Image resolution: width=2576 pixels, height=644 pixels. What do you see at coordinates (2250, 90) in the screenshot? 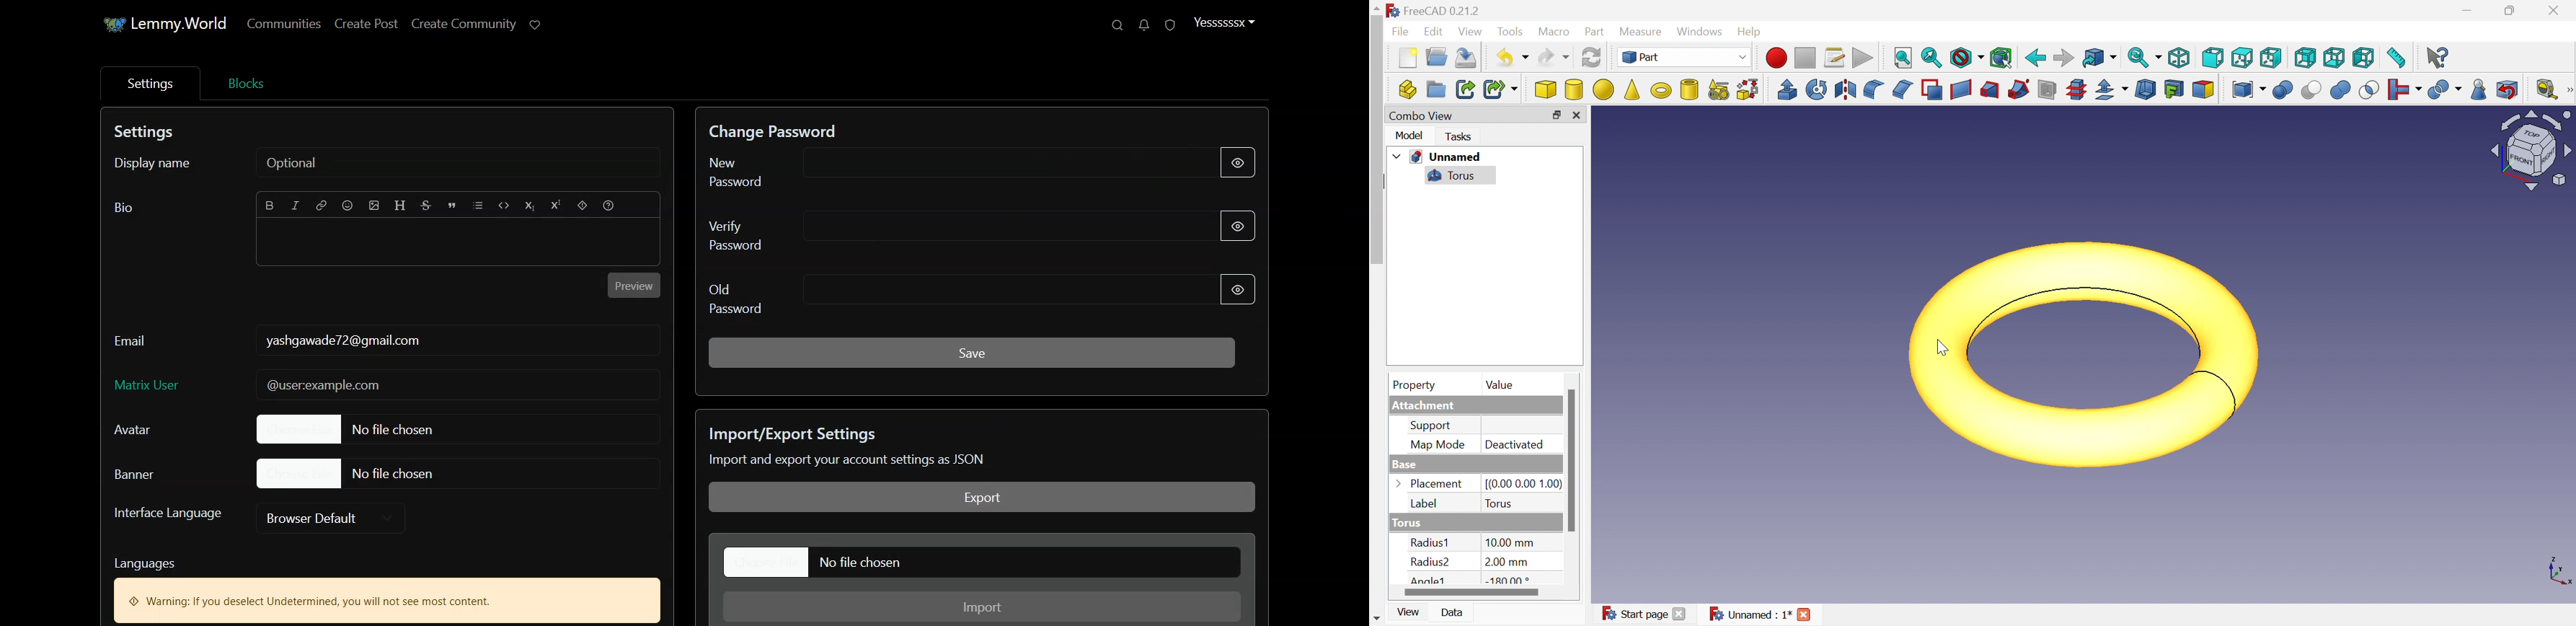
I see `Compound tools` at bounding box center [2250, 90].